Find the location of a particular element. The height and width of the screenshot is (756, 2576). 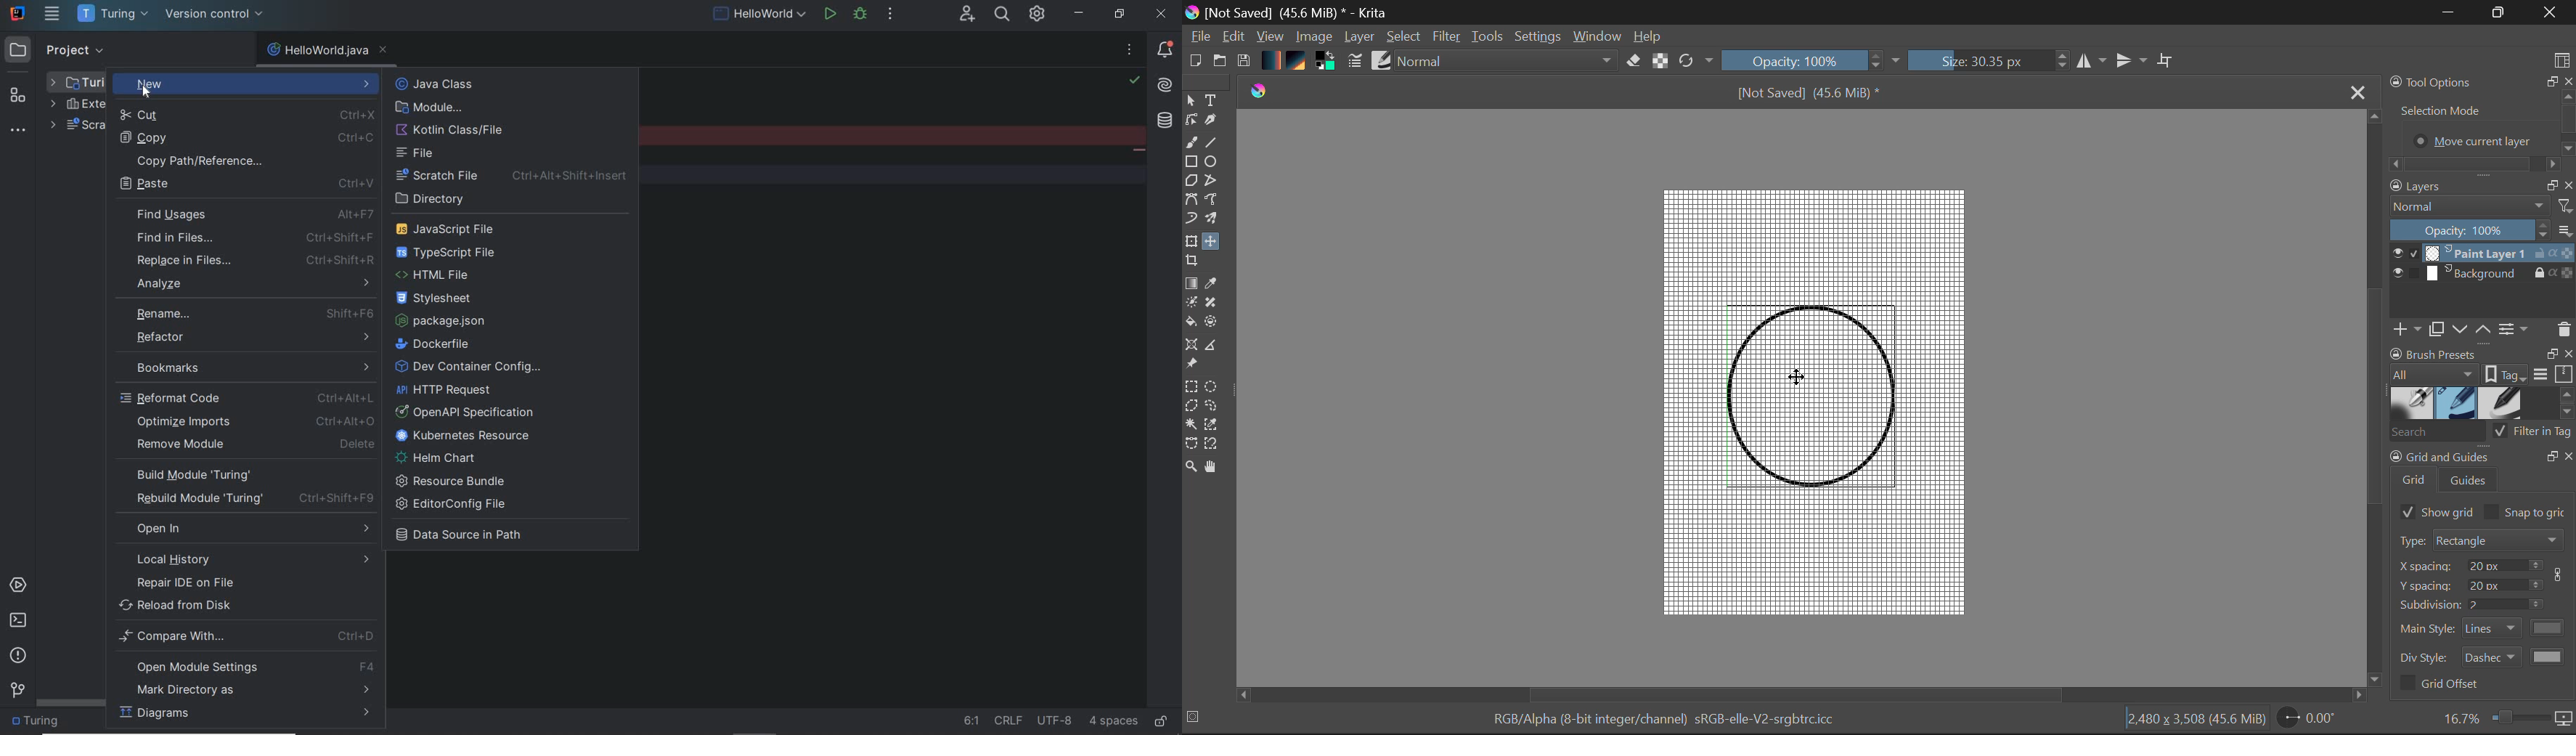

Similar Color Selector is located at coordinates (1214, 426).